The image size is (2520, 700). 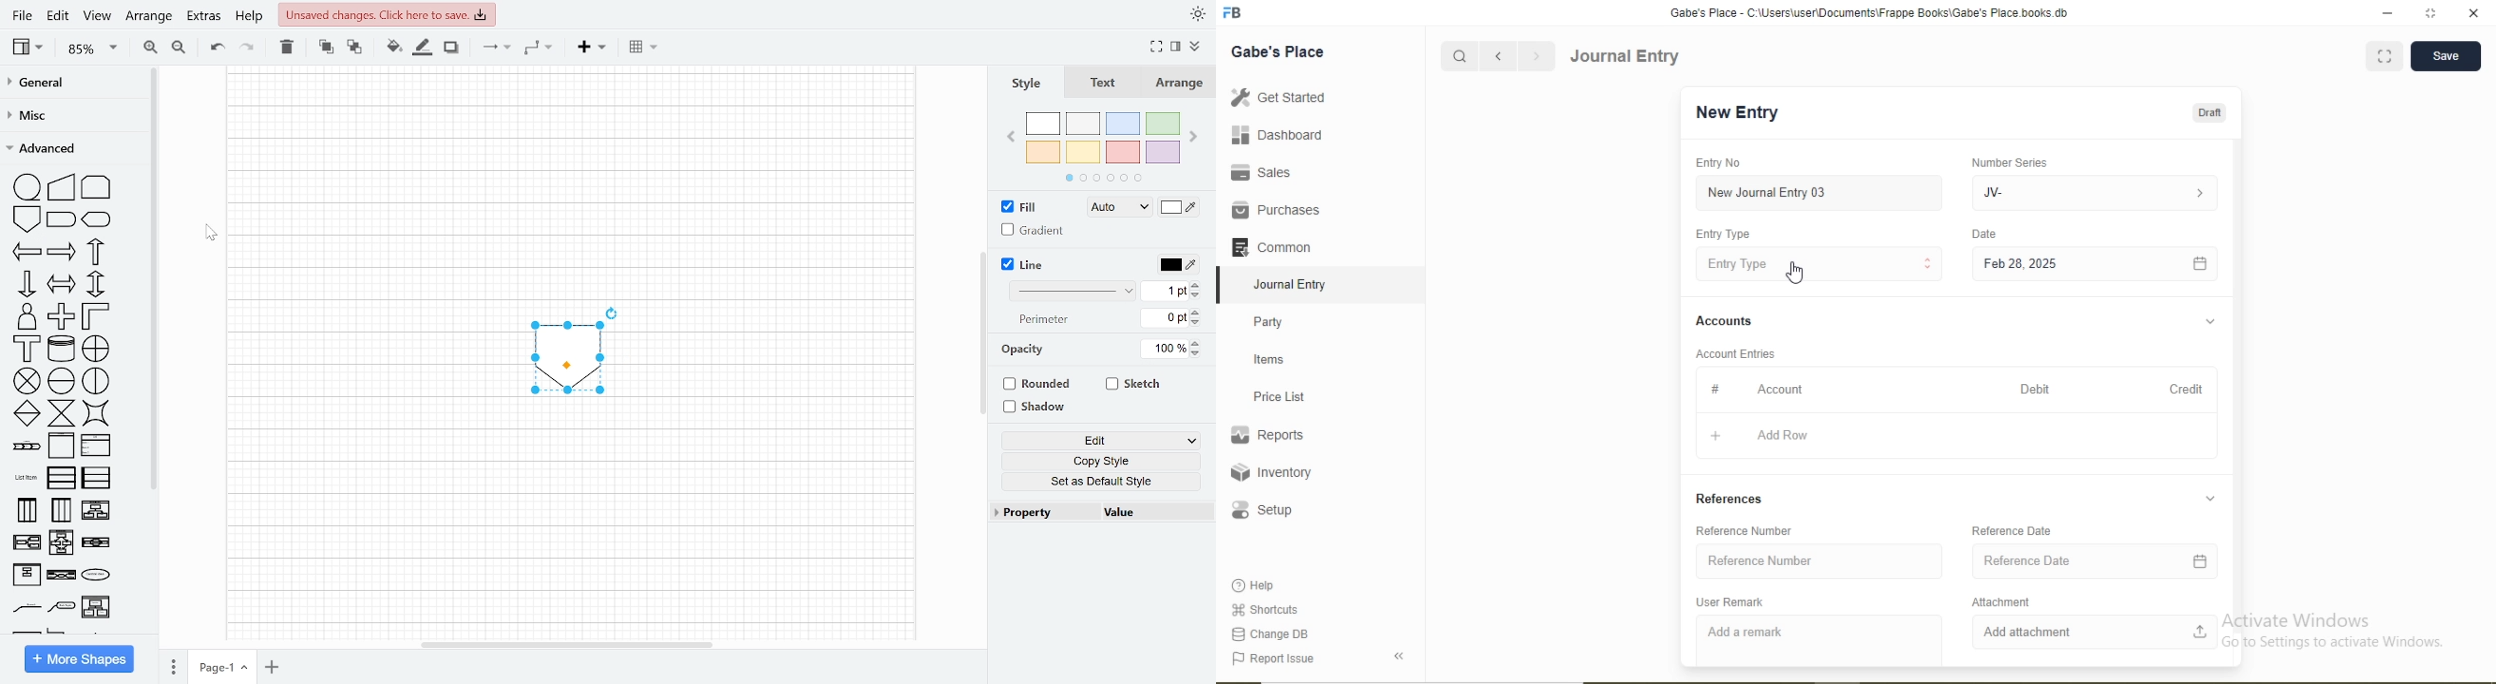 I want to click on Account, so click(x=1780, y=390).